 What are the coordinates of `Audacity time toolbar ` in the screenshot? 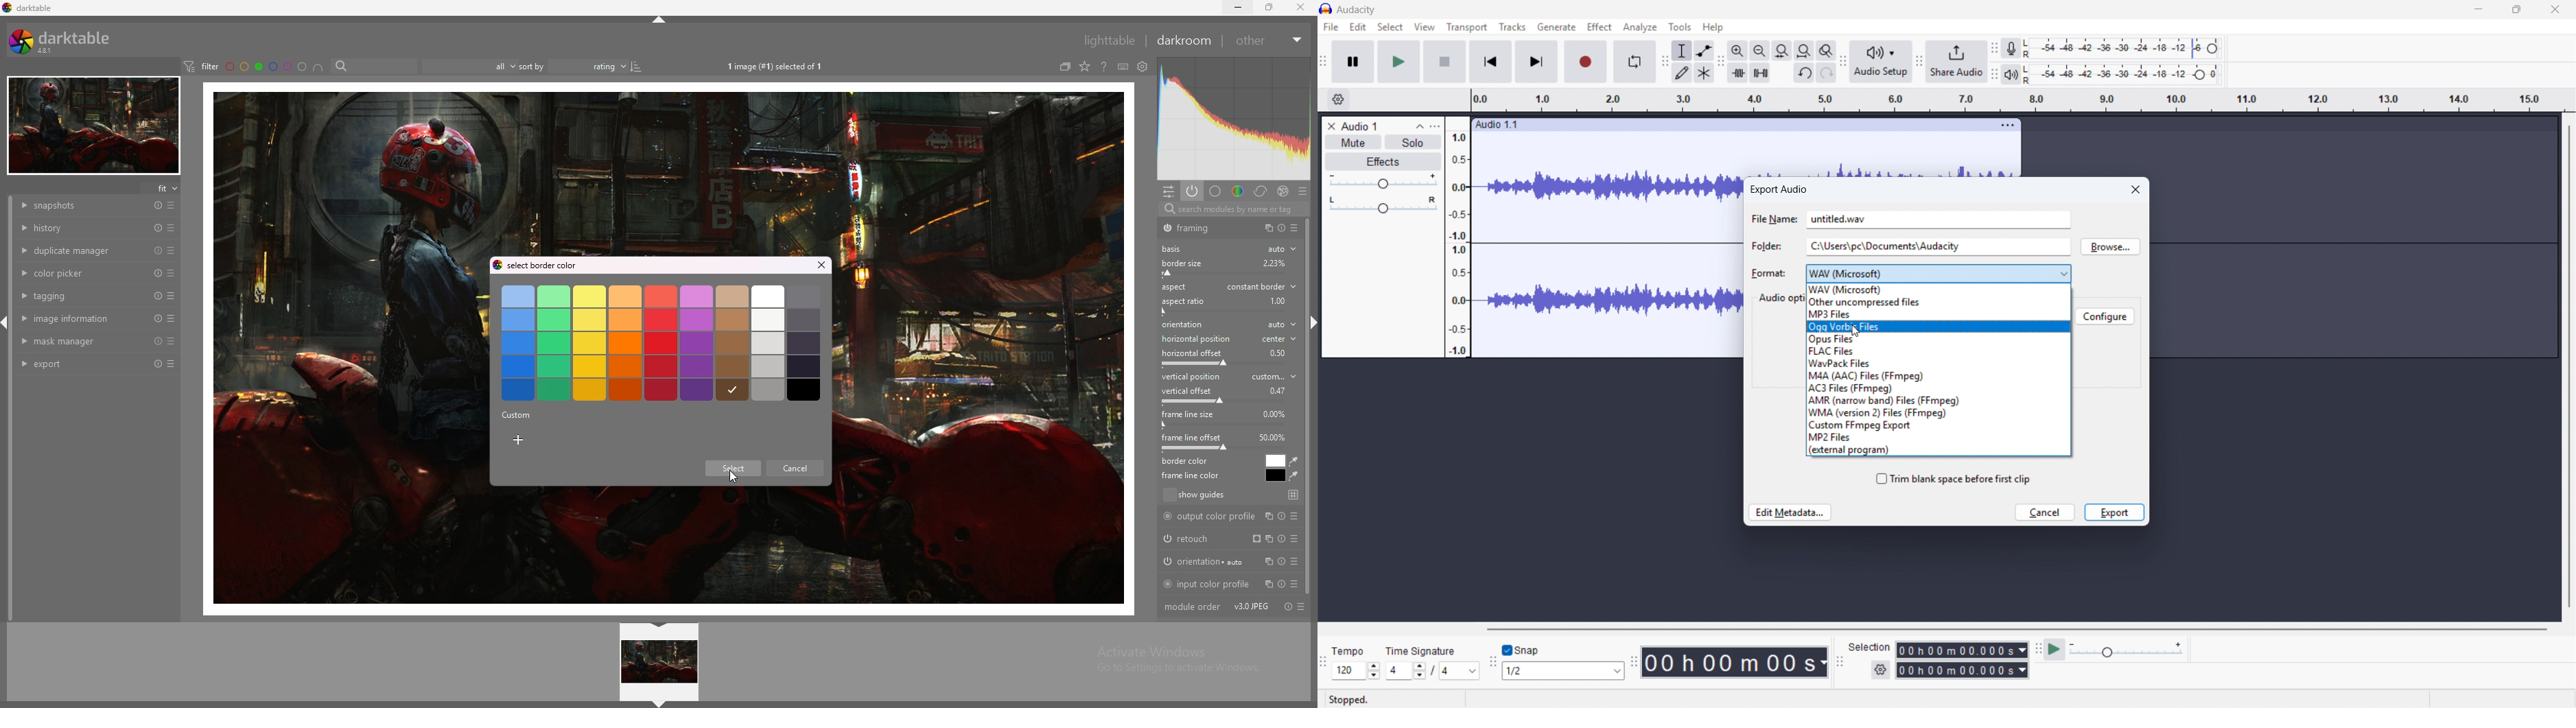 It's located at (1634, 661).